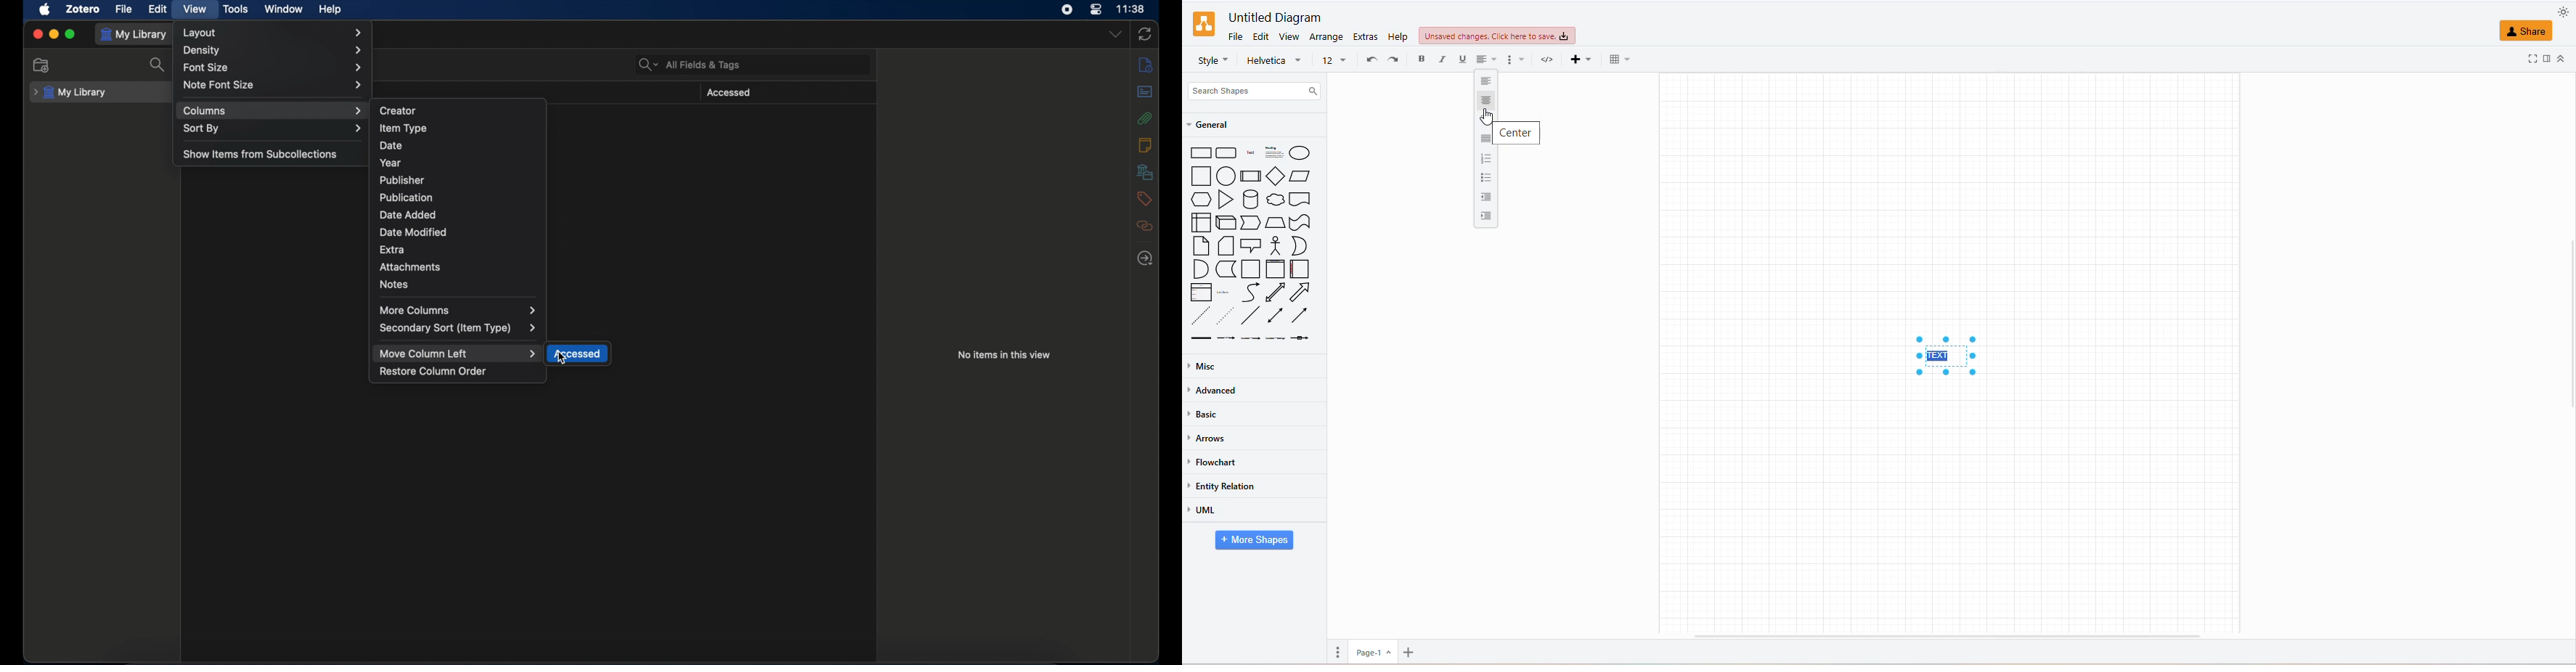 The width and height of the screenshot is (2576, 672). I want to click on edit, so click(159, 9).